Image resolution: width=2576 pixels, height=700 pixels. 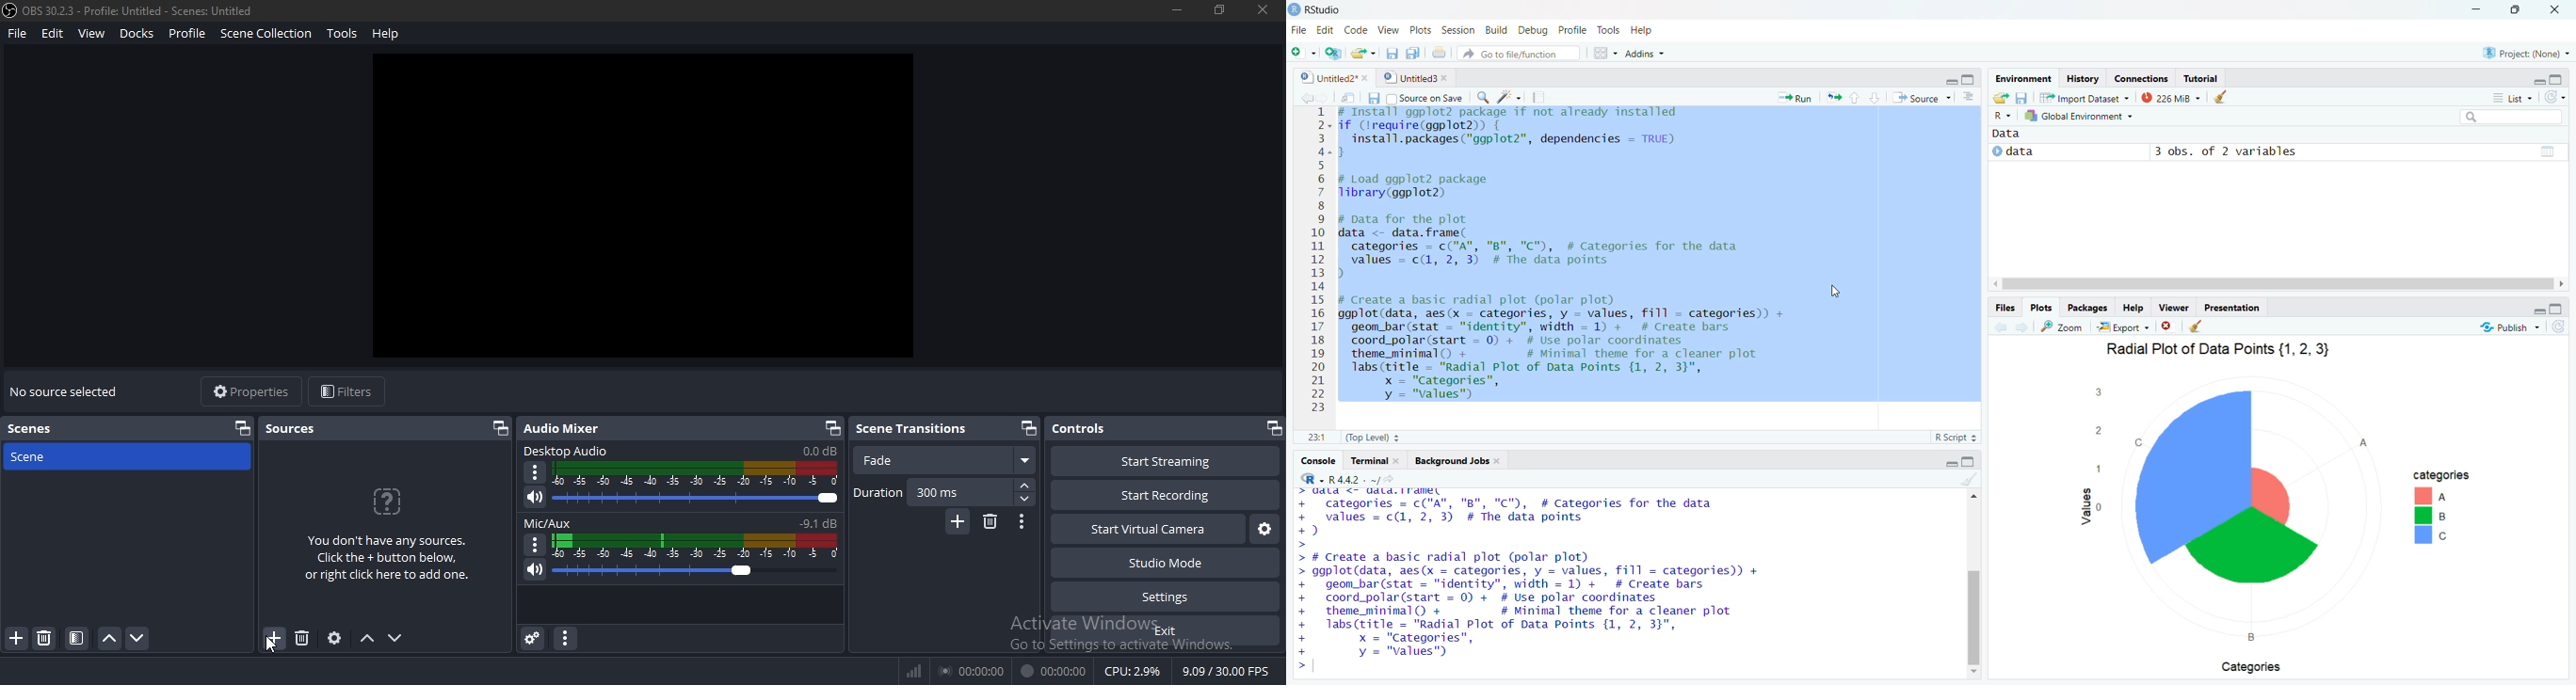 I want to click on Graph, so click(x=2286, y=529).